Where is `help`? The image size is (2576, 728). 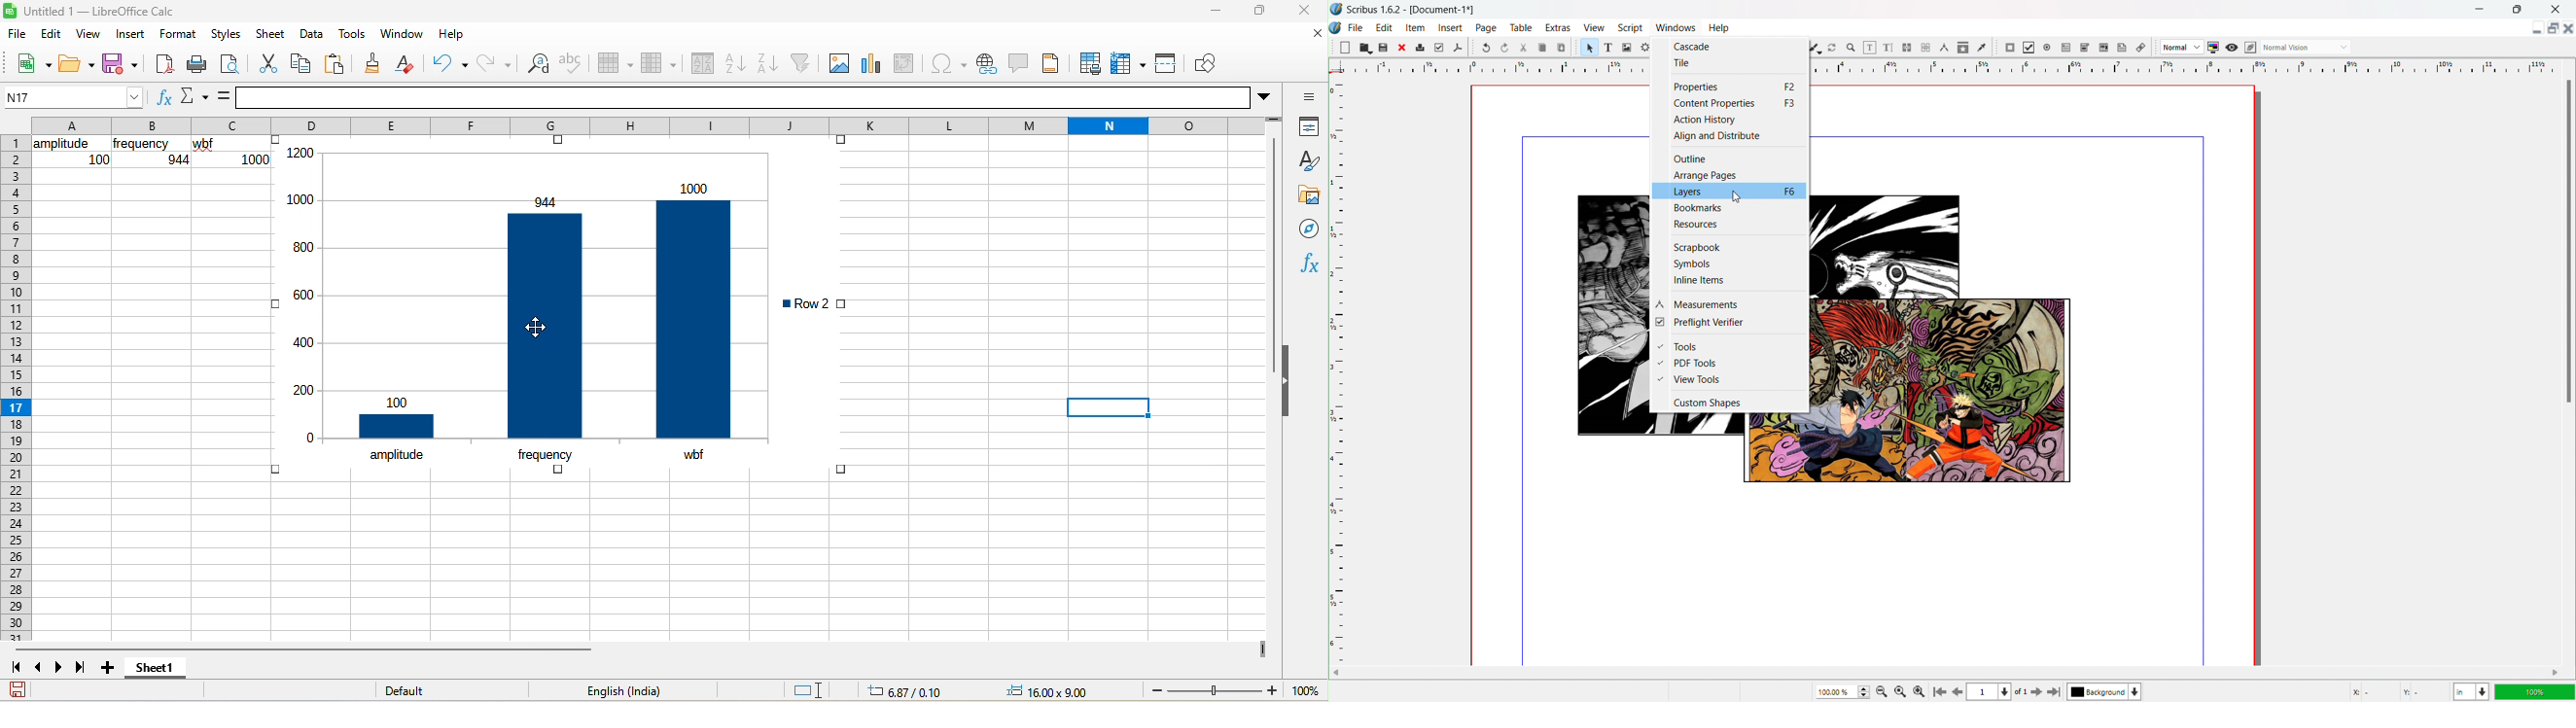 help is located at coordinates (1718, 28).